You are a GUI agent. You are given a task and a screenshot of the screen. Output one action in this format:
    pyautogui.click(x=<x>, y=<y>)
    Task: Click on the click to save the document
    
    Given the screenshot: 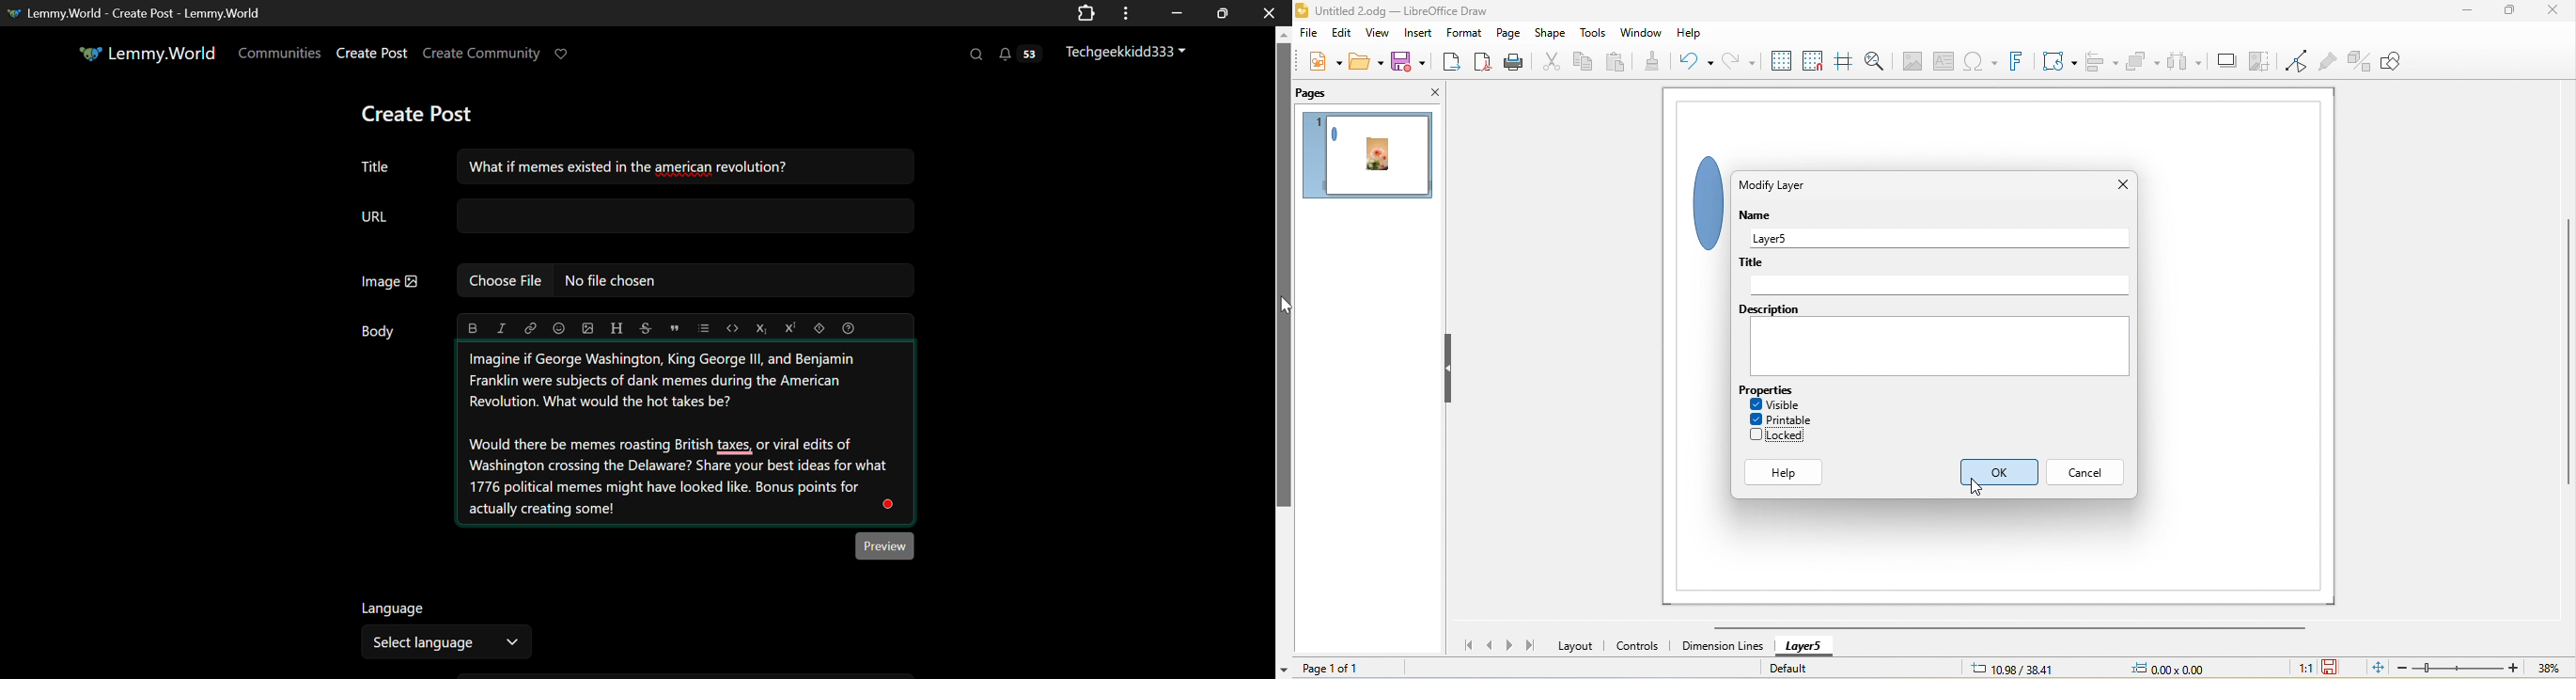 What is the action you would take?
    pyautogui.click(x=2332, y=668)
    